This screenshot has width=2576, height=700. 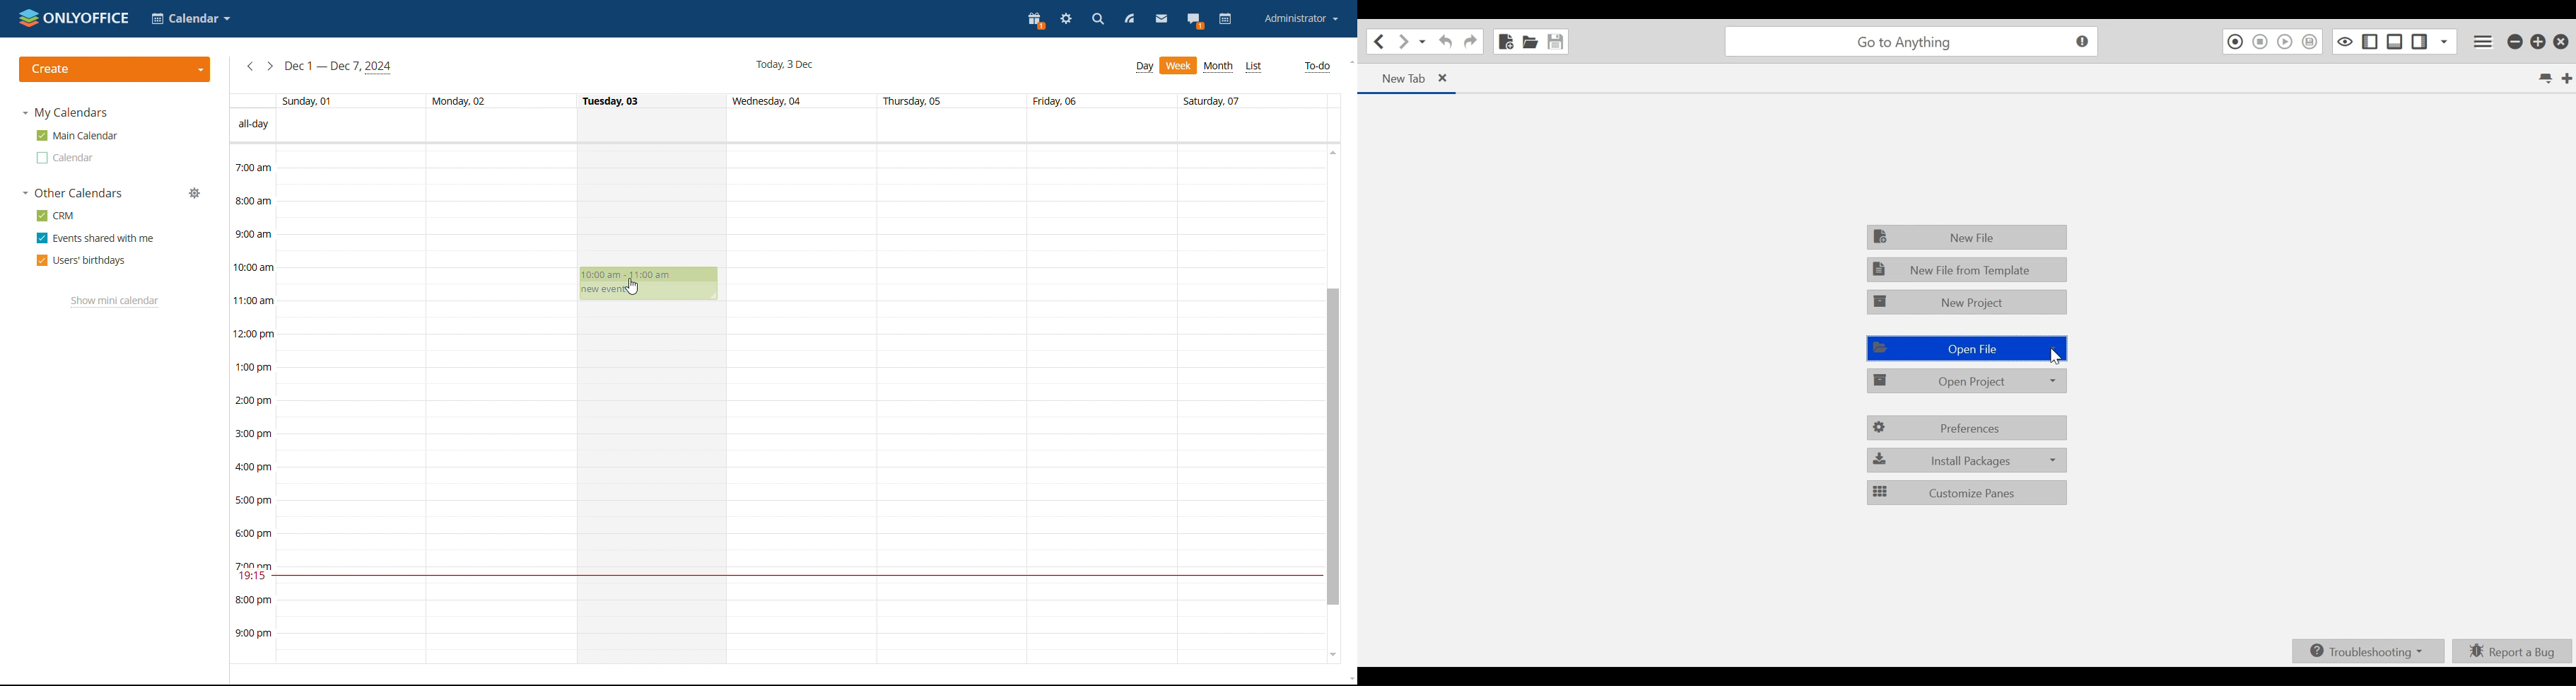 What do you see at coordinates (253, 167) in the screenshot?
I see `7:00 am` at bounding box center [253, 167].